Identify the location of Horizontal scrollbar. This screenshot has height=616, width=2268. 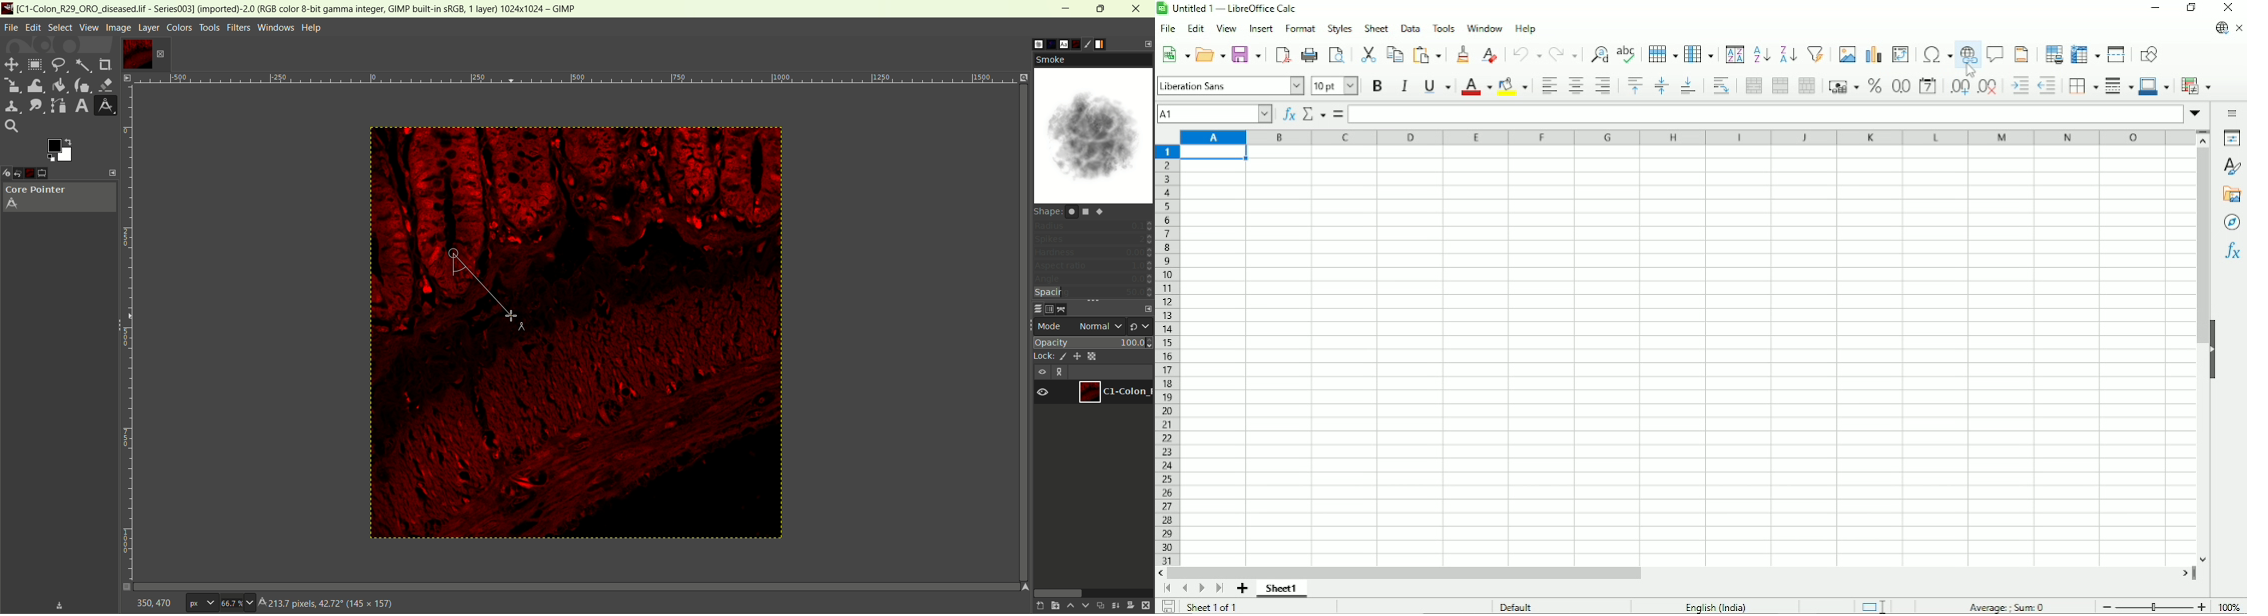
(1676, 573).